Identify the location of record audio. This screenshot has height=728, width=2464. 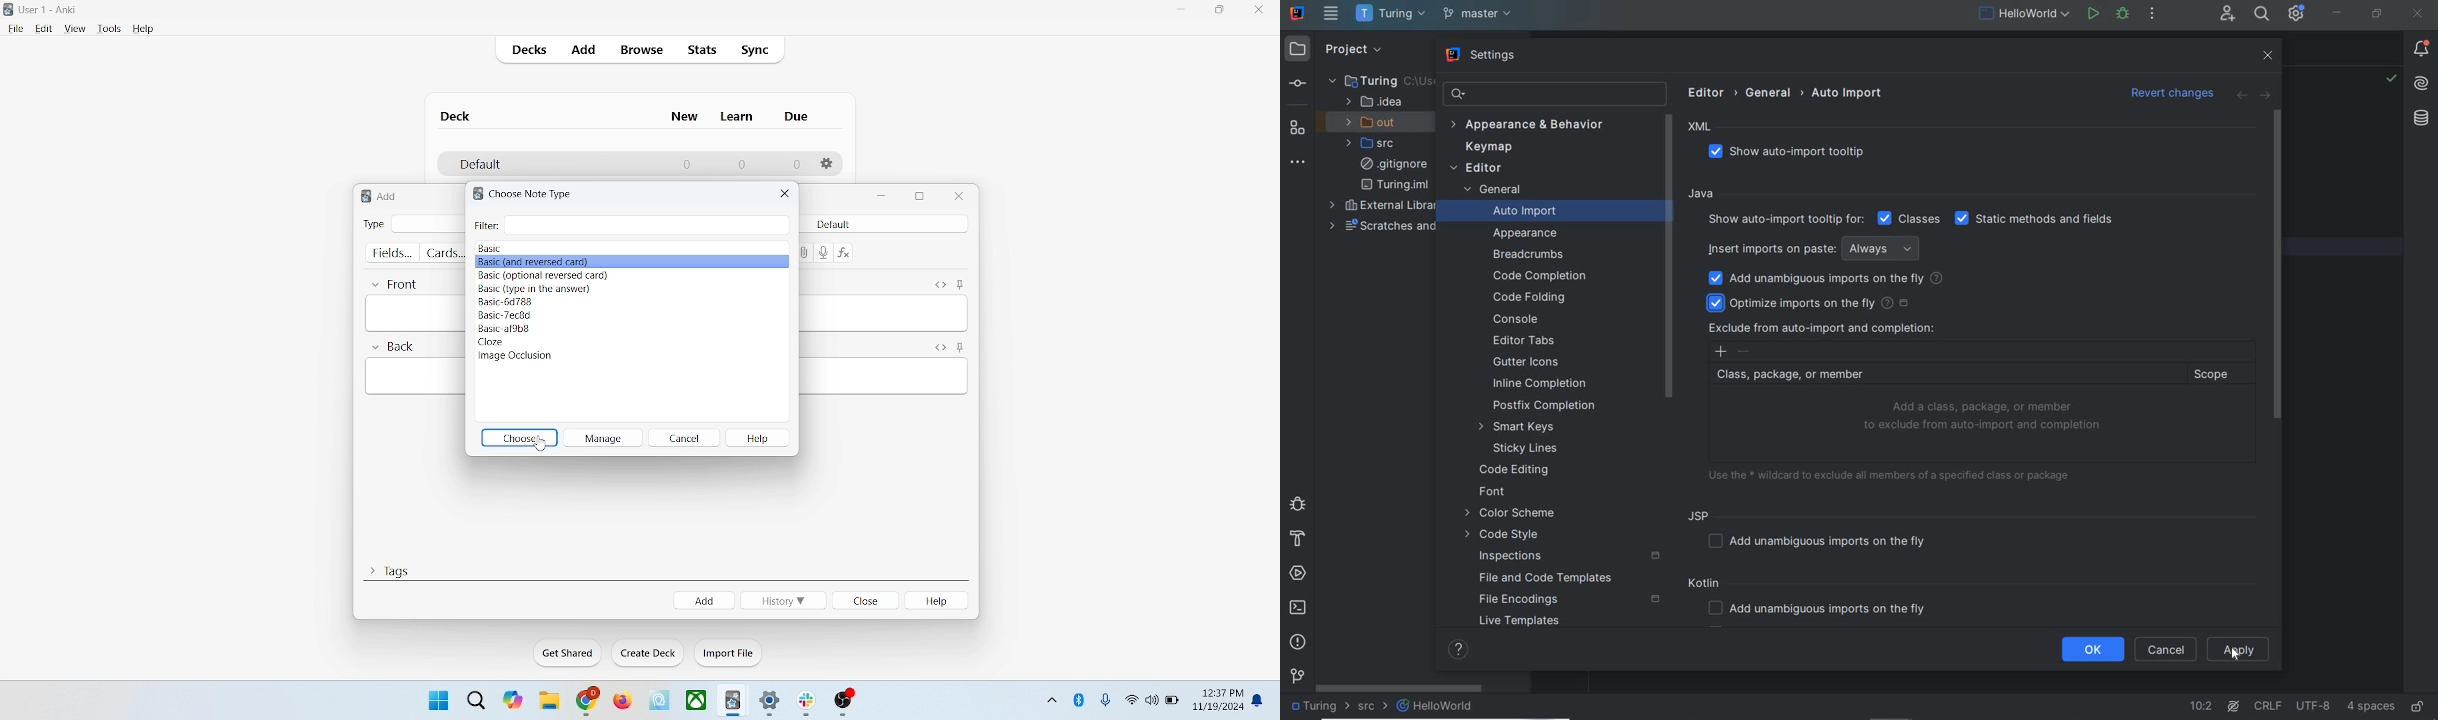
(824, 254).